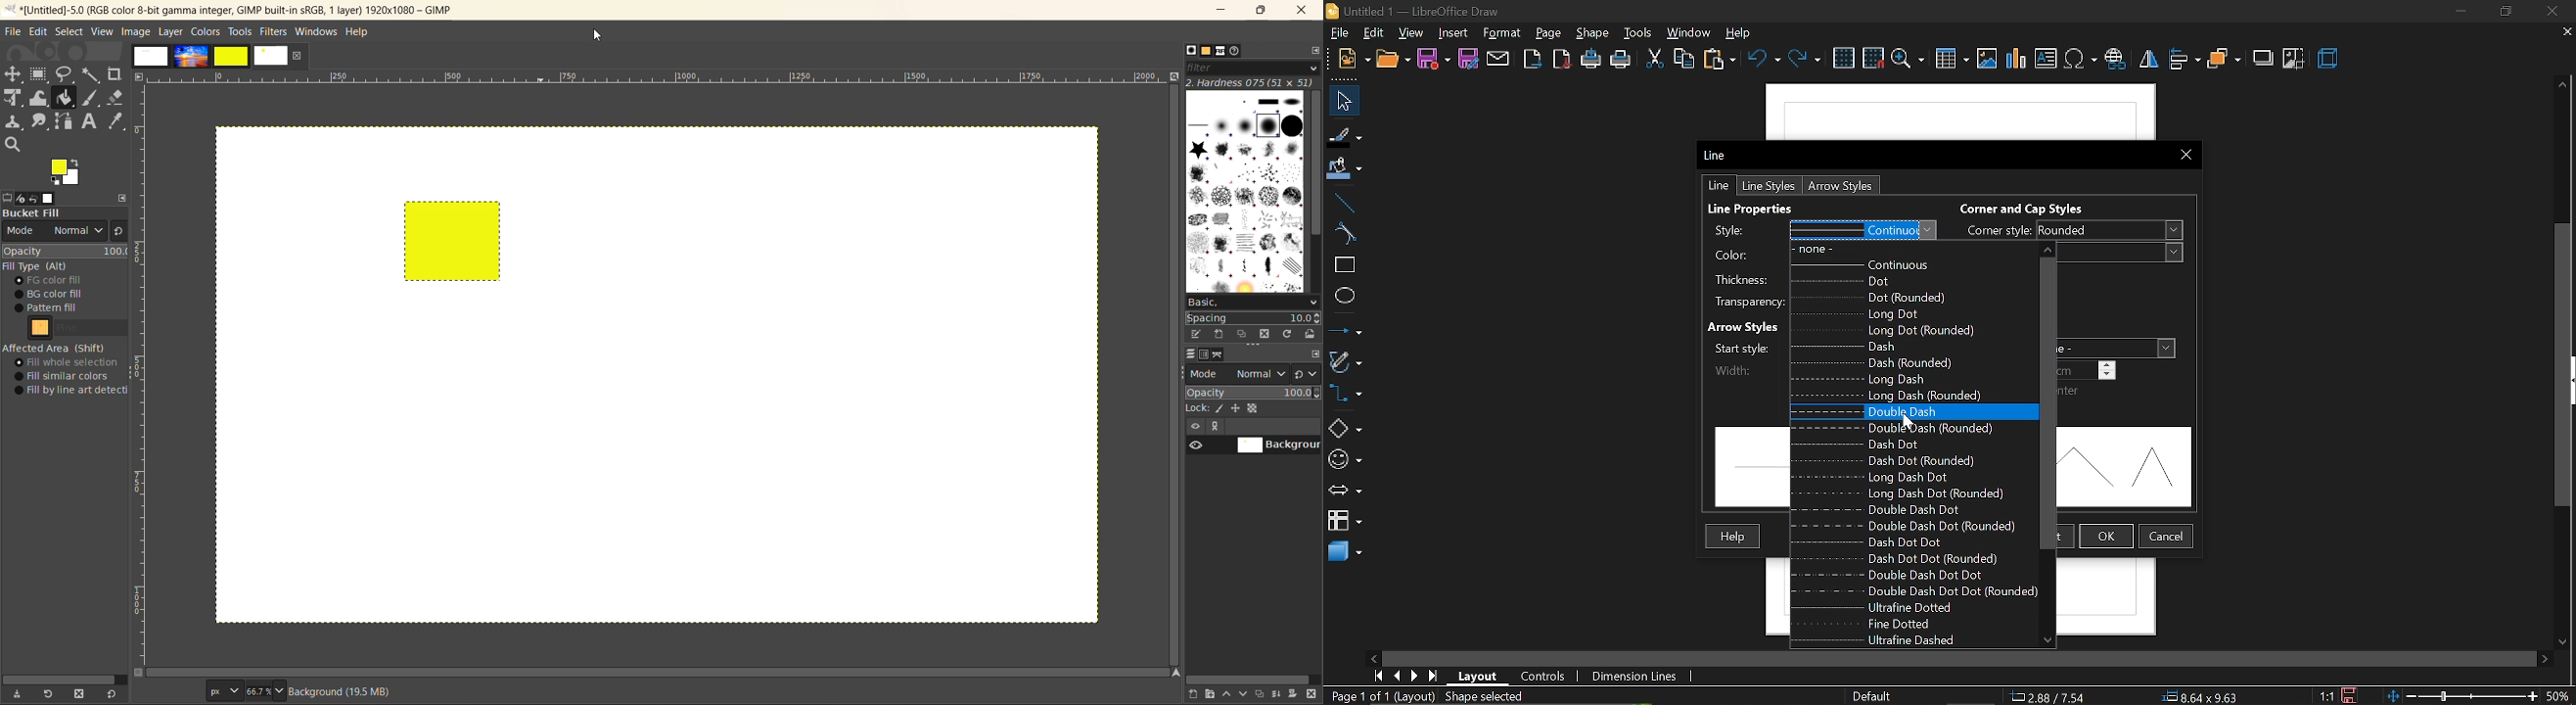 This screenshot has height=728, width=2576. Describe the element at coordinates (274, 32) in the screenshot. I see `filters` at that location.